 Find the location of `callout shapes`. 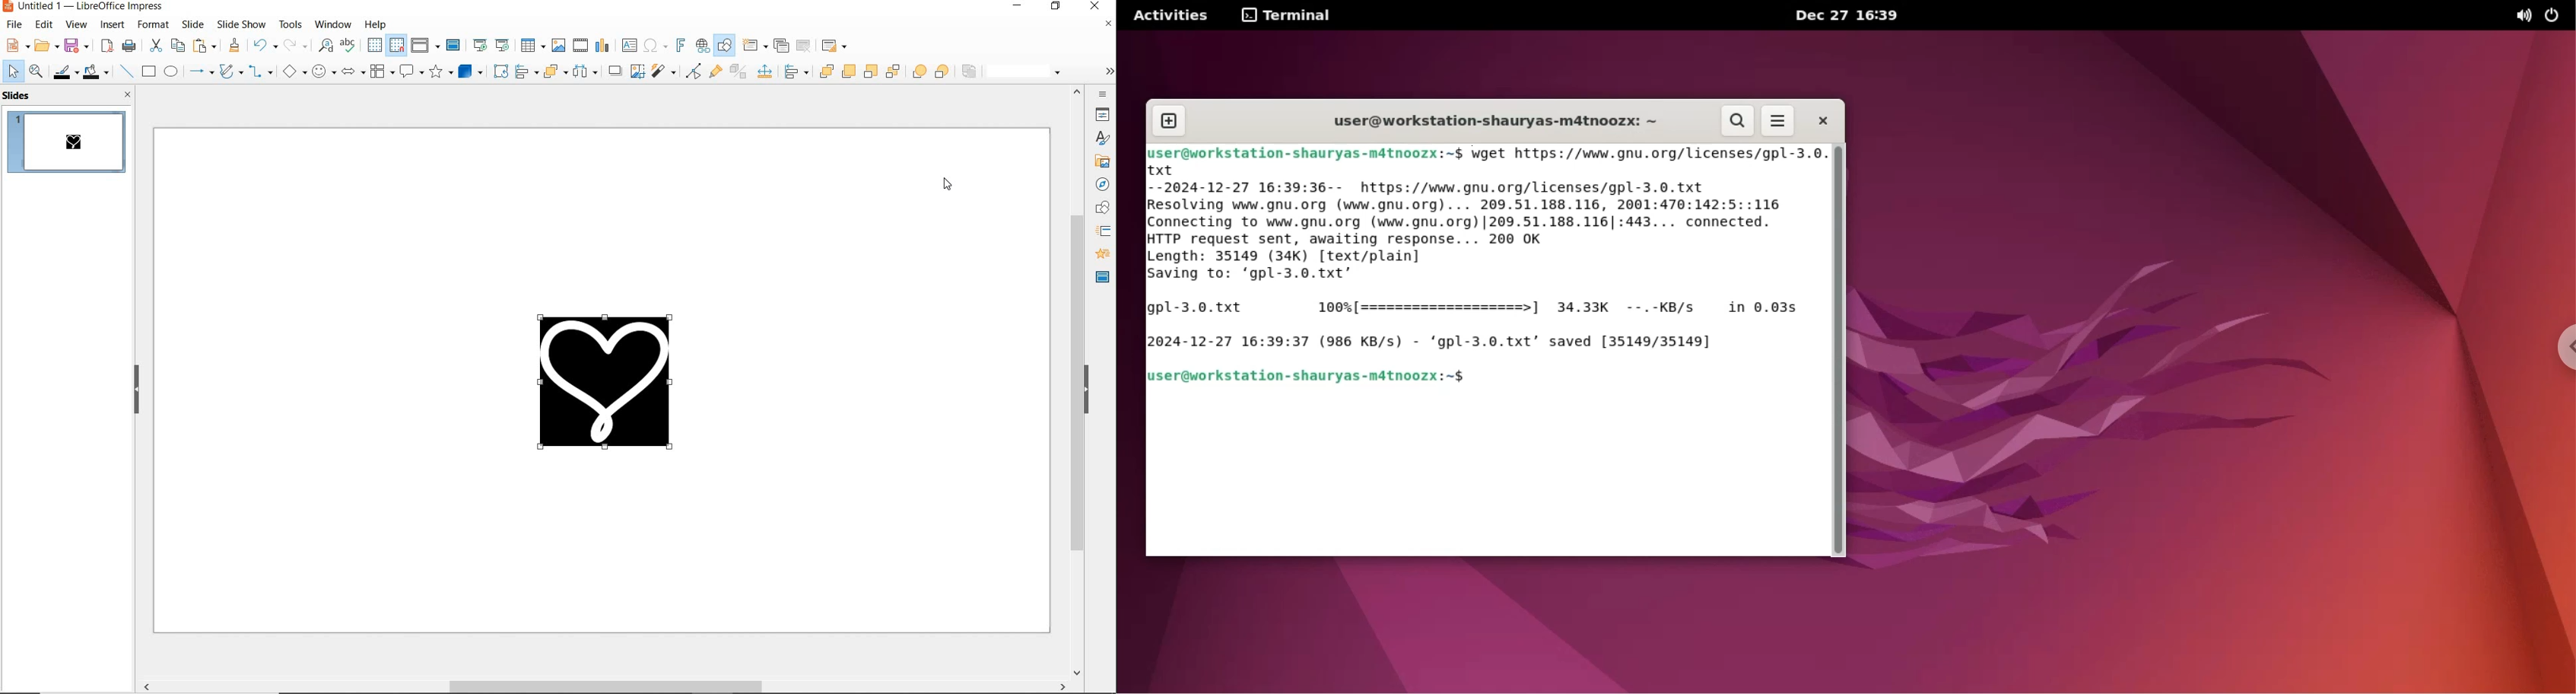

callout shapes is located at coordinates (411, 70).